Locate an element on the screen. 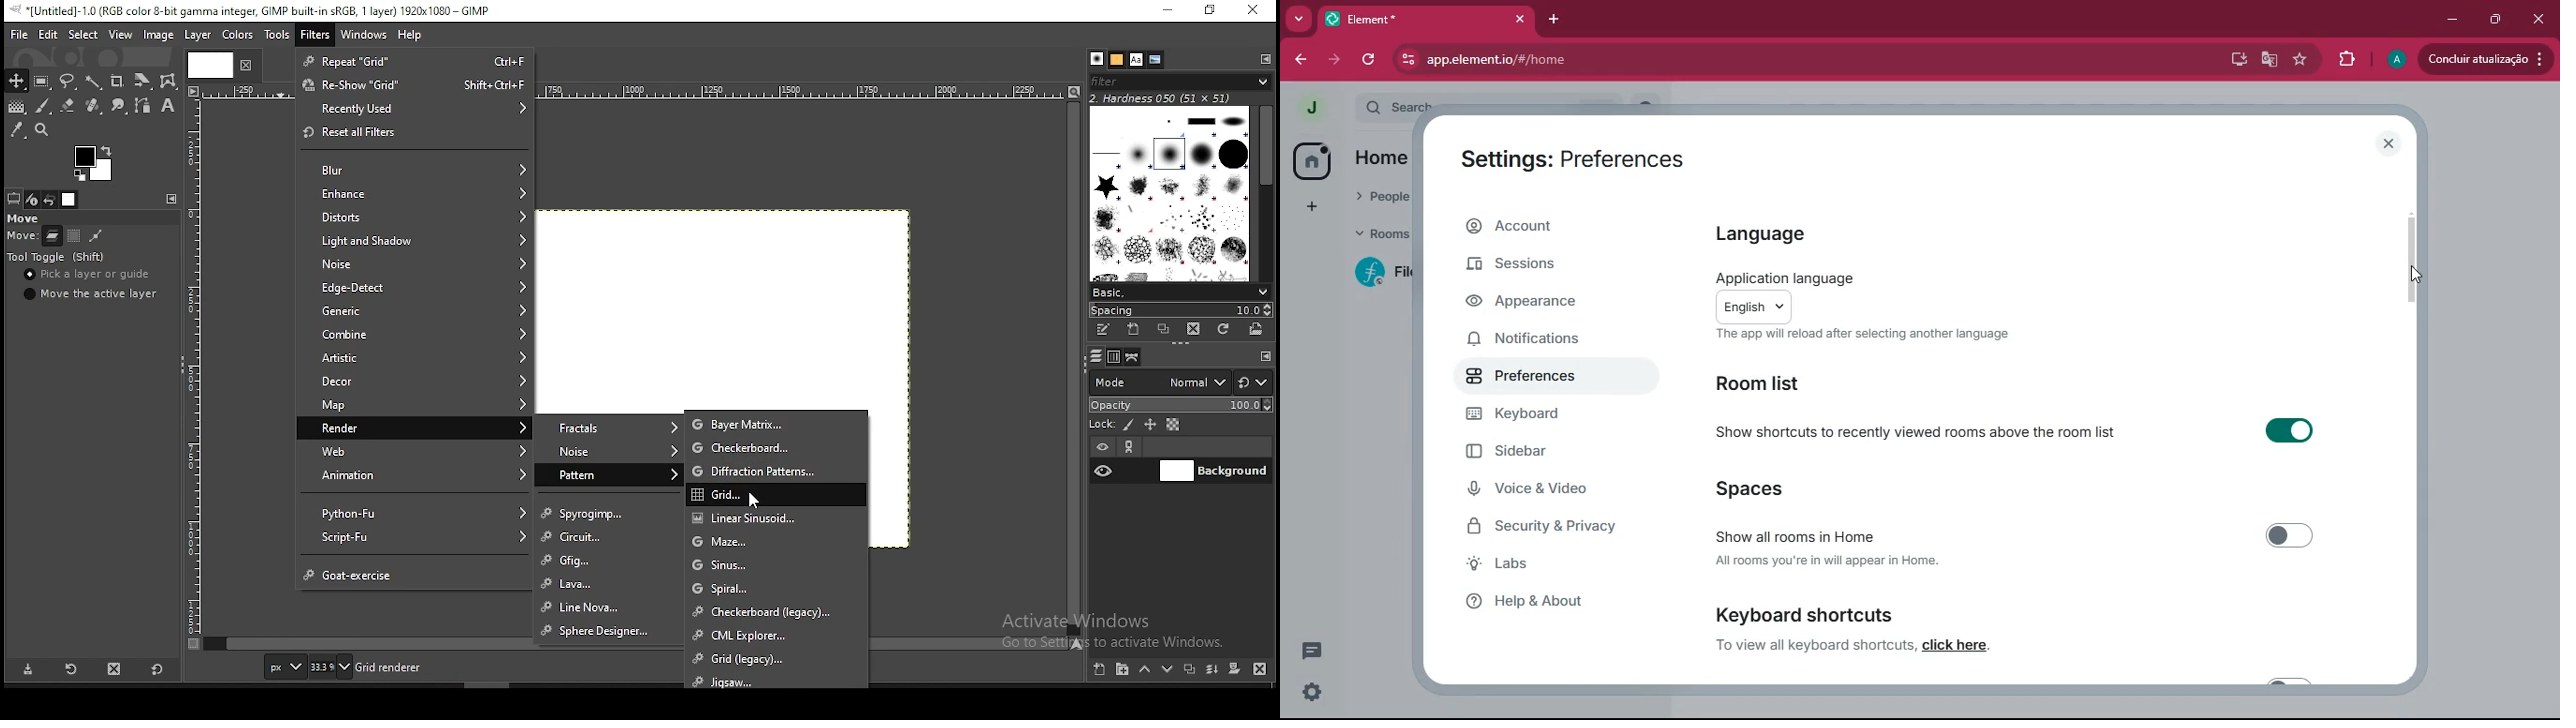 The image size is (2576, 728). restore to defaults is located at coordinates (160, 669).